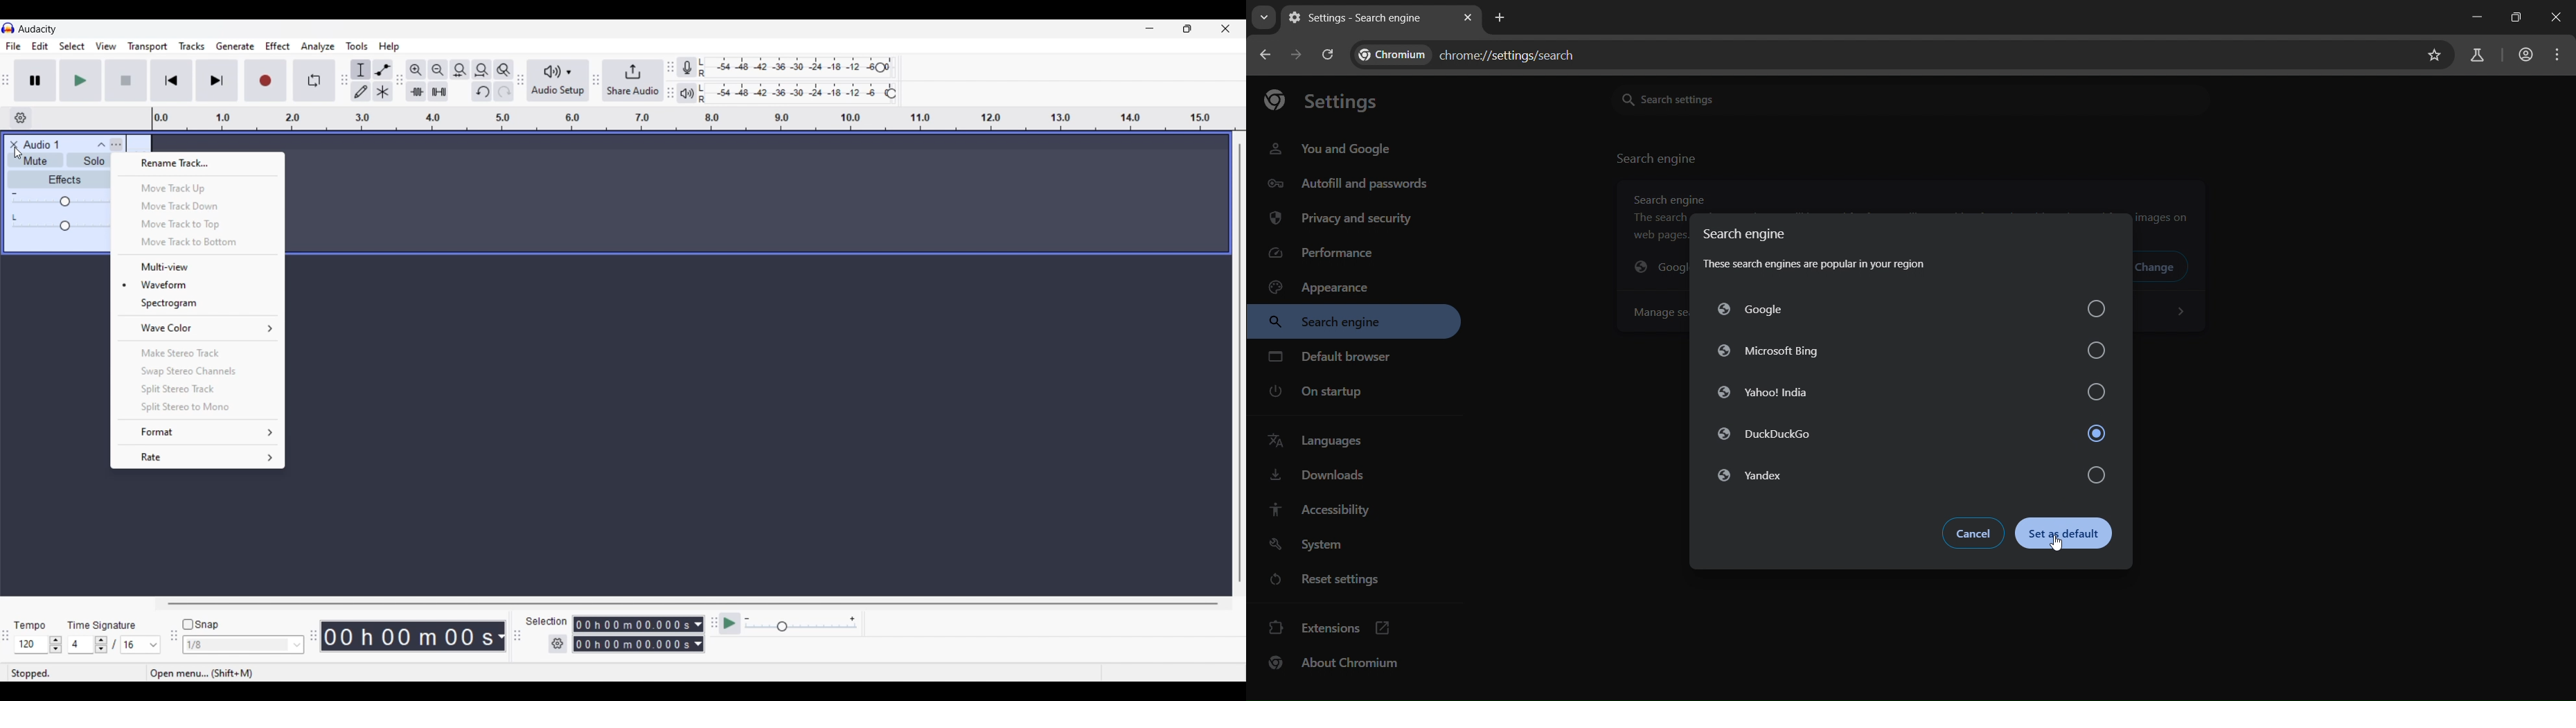 This screenshot has width=2576, height=728. Describe the element at coordinates (12, 144) in the screenshot. I see `close` at that location.